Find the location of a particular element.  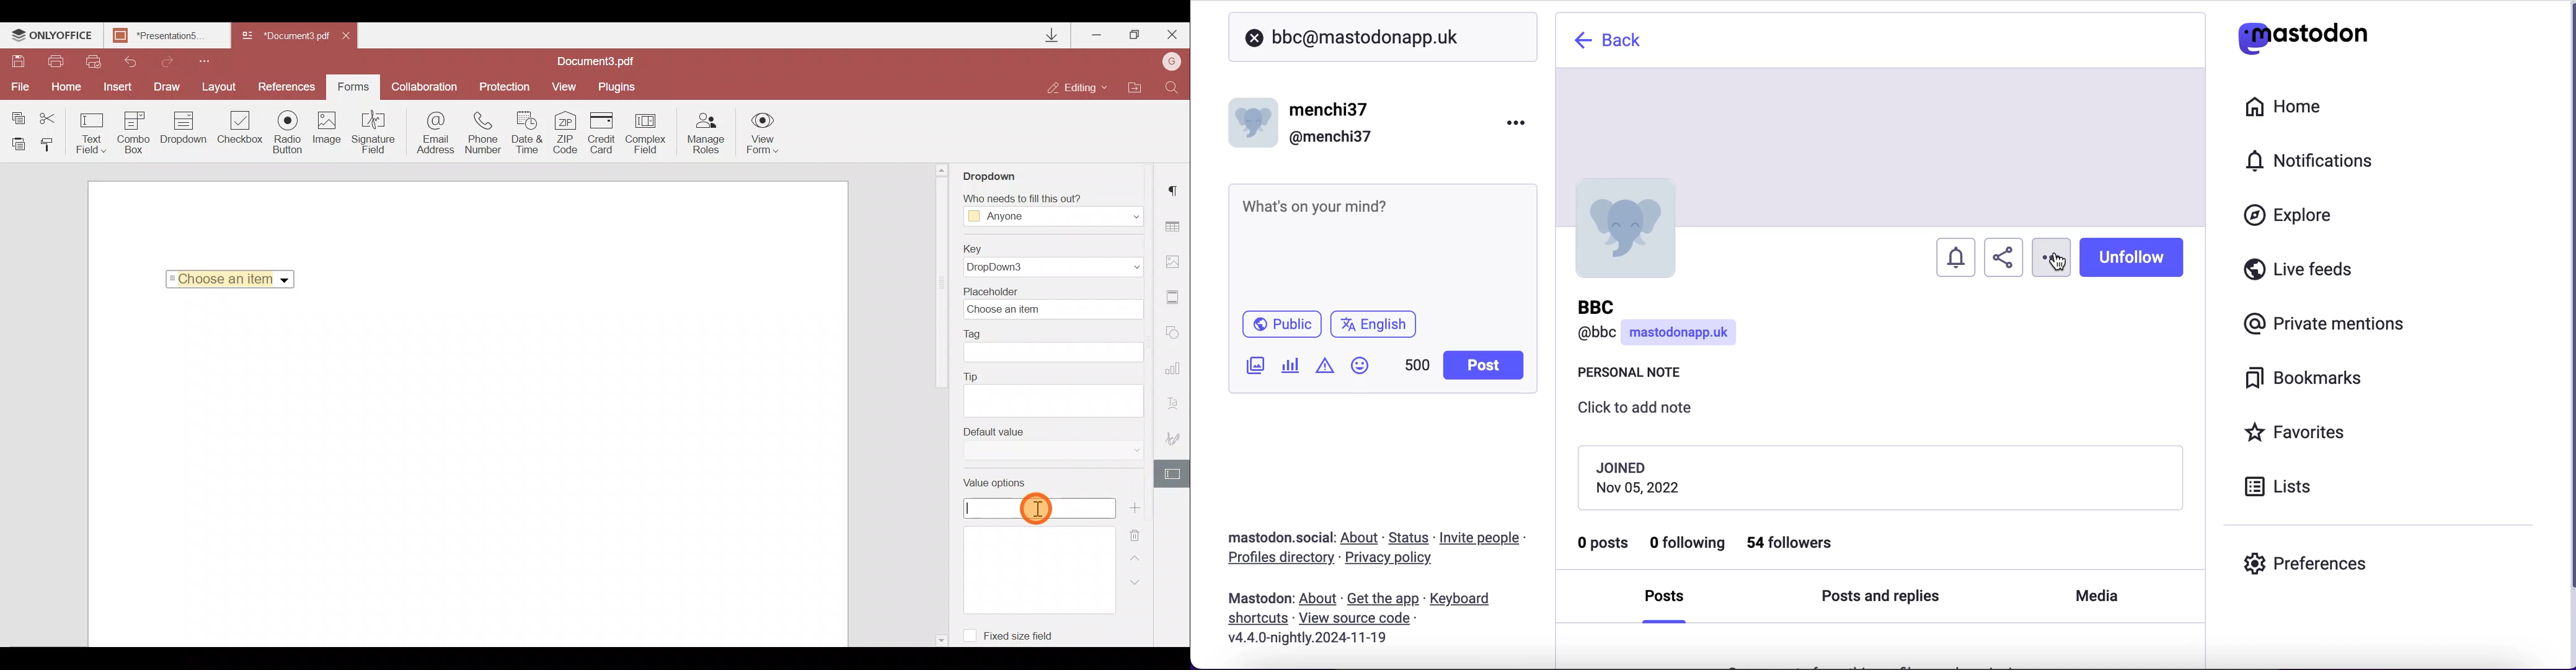

add a poll is located at coordinates (1289, 369).